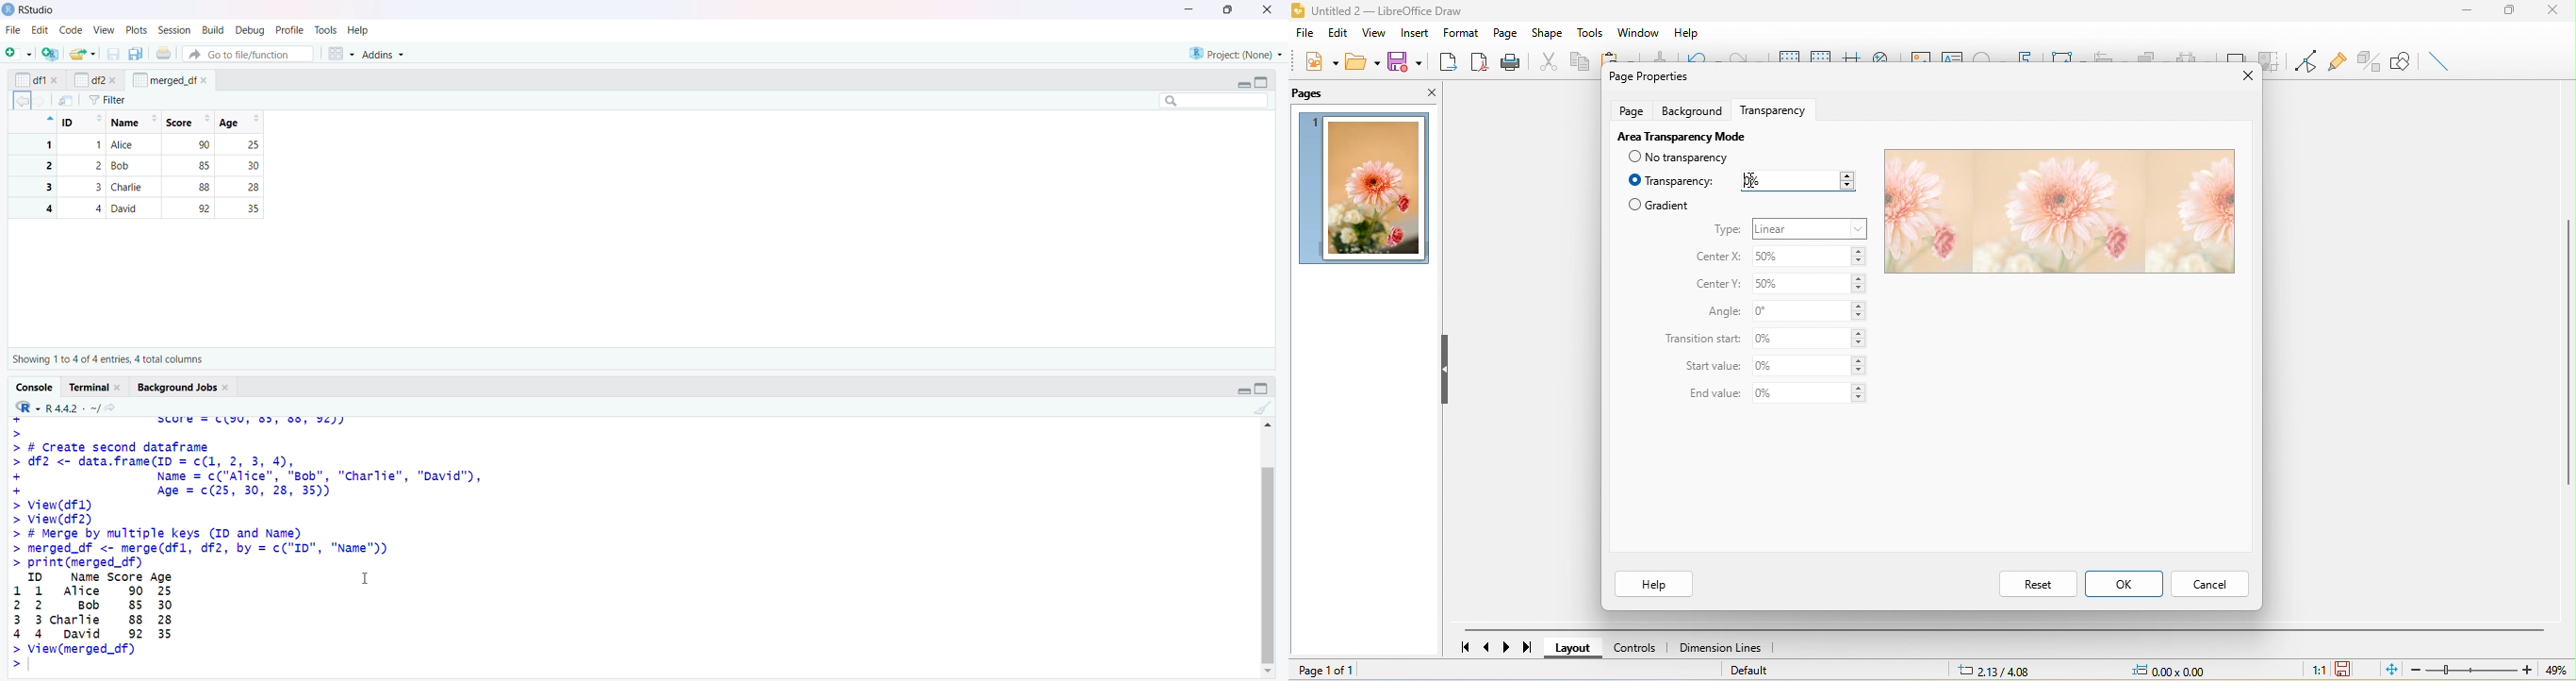 The image size is (2576, 700). What do you see at coordinates (1260, 83) in the screenshot?
I see `toggle full view` at bounding box center [1260, 83].